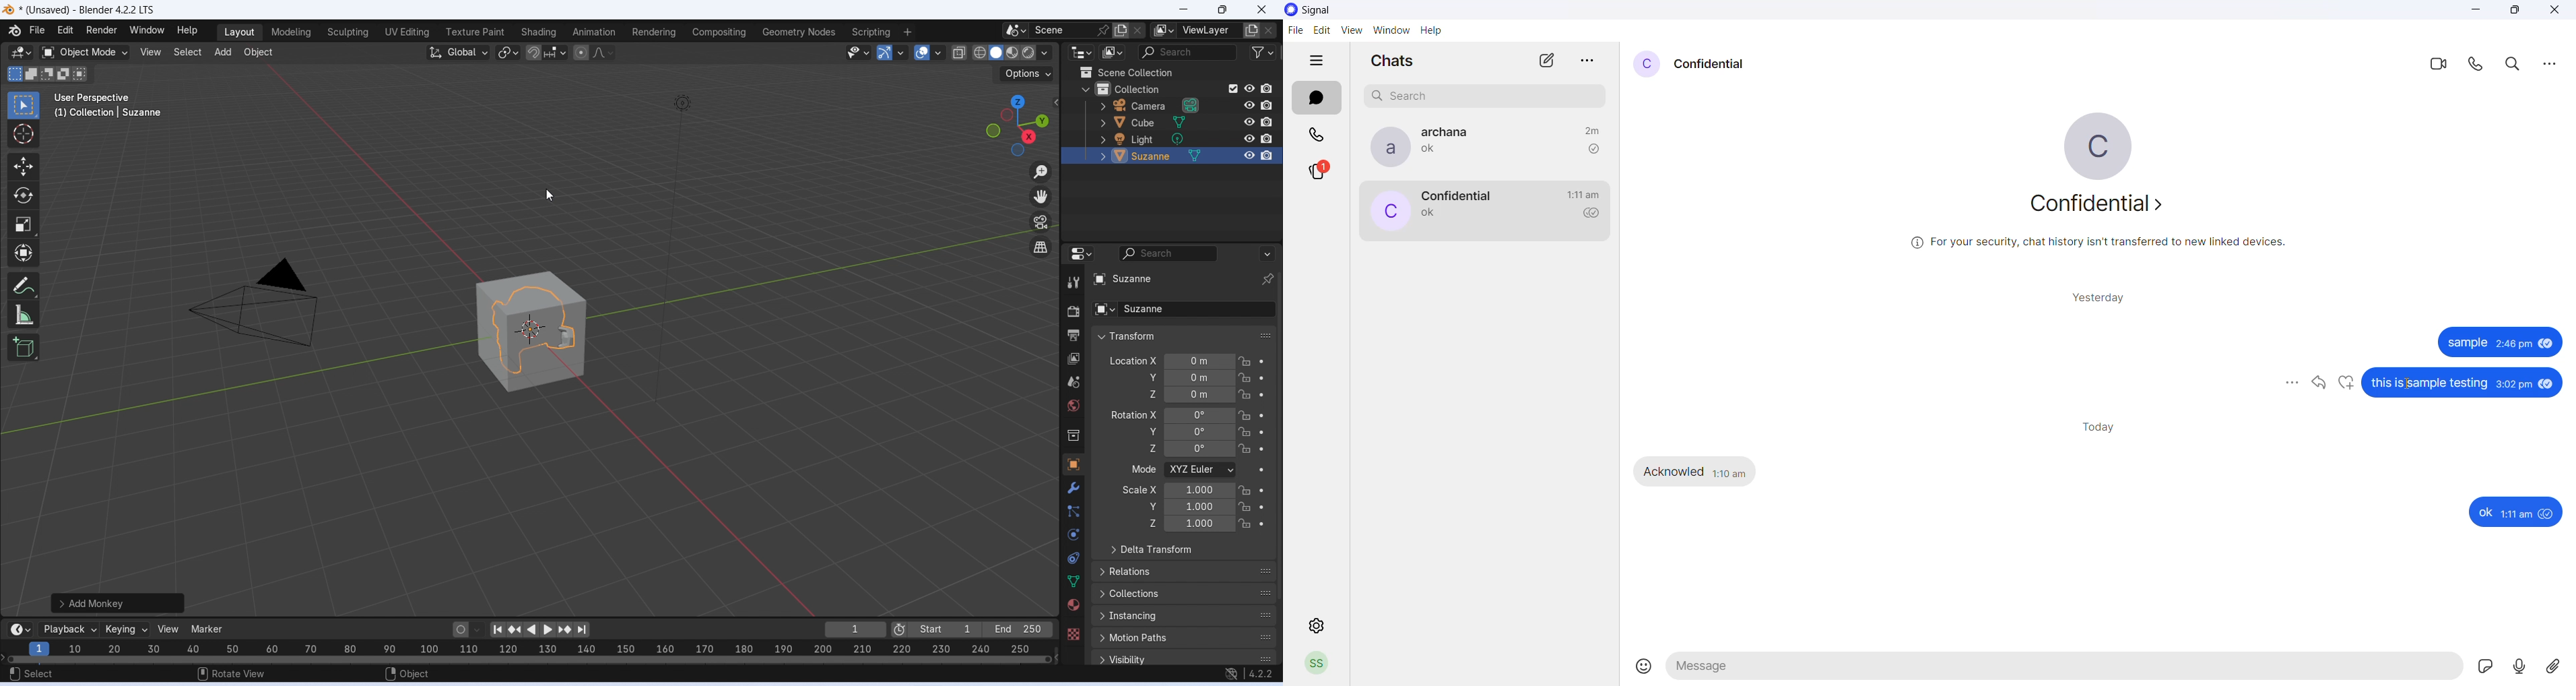 This screenshot has width=2576, height=700. Describe the element at coordinates (1353, 31) in the screenshot. I see `view` at that location.